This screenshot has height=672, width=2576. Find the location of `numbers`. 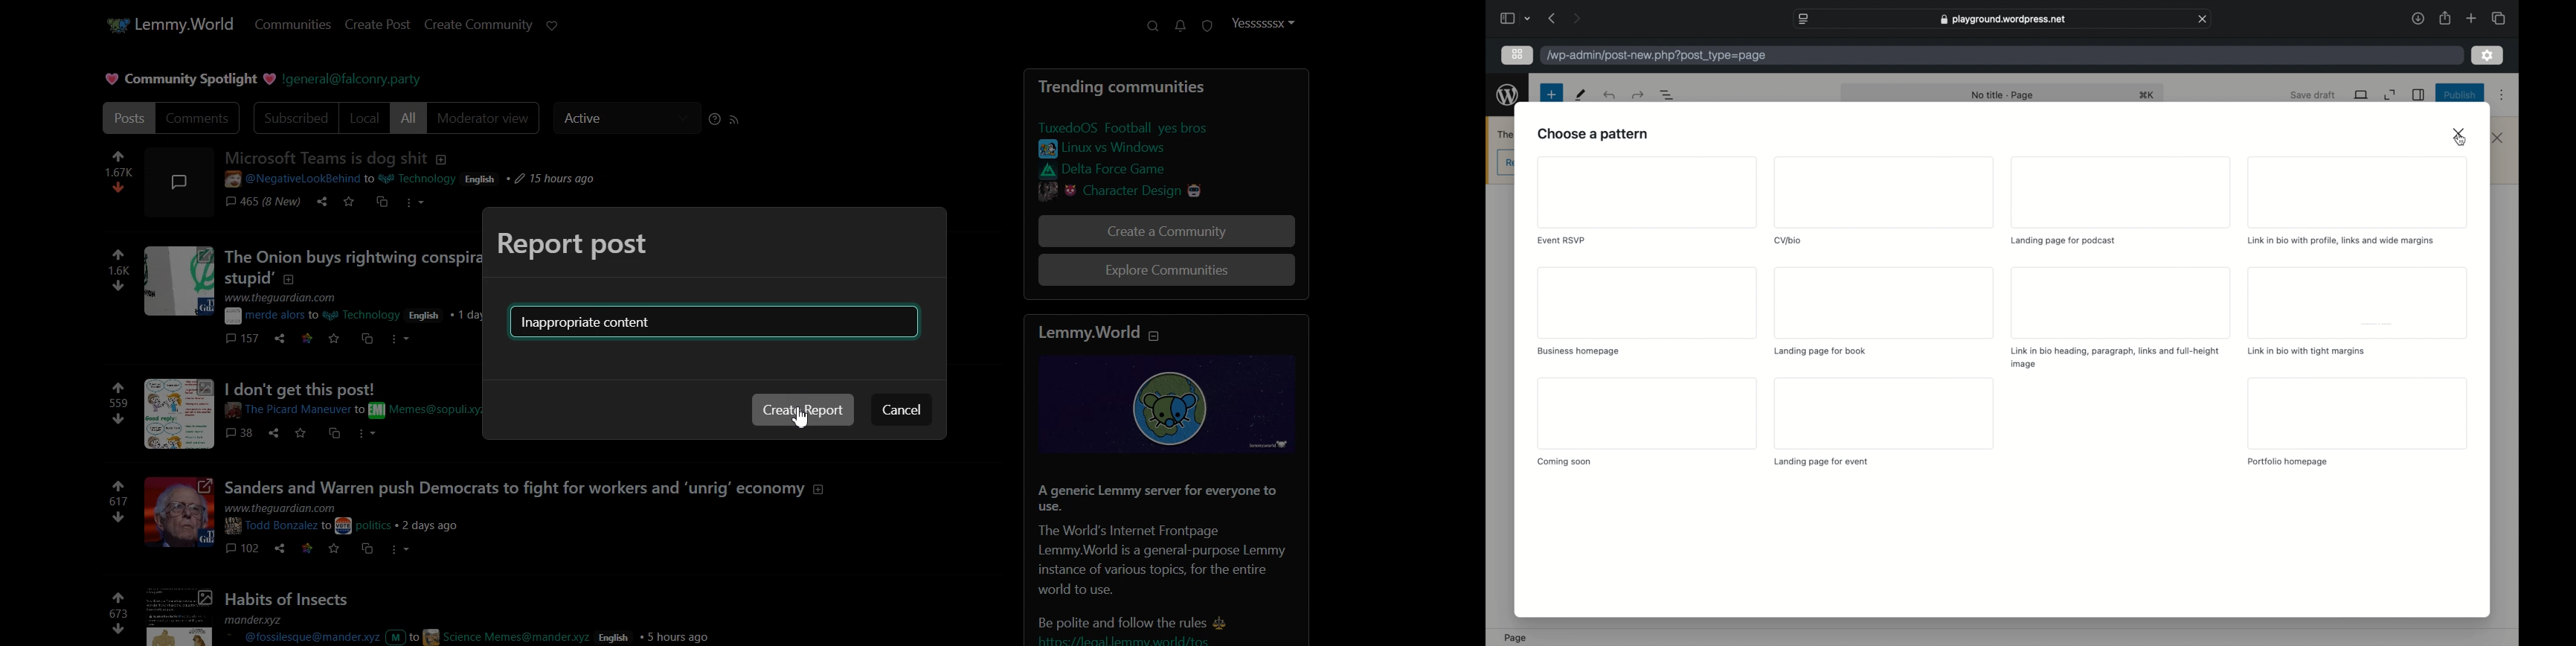

numbers is located at coordinates (119, 403).